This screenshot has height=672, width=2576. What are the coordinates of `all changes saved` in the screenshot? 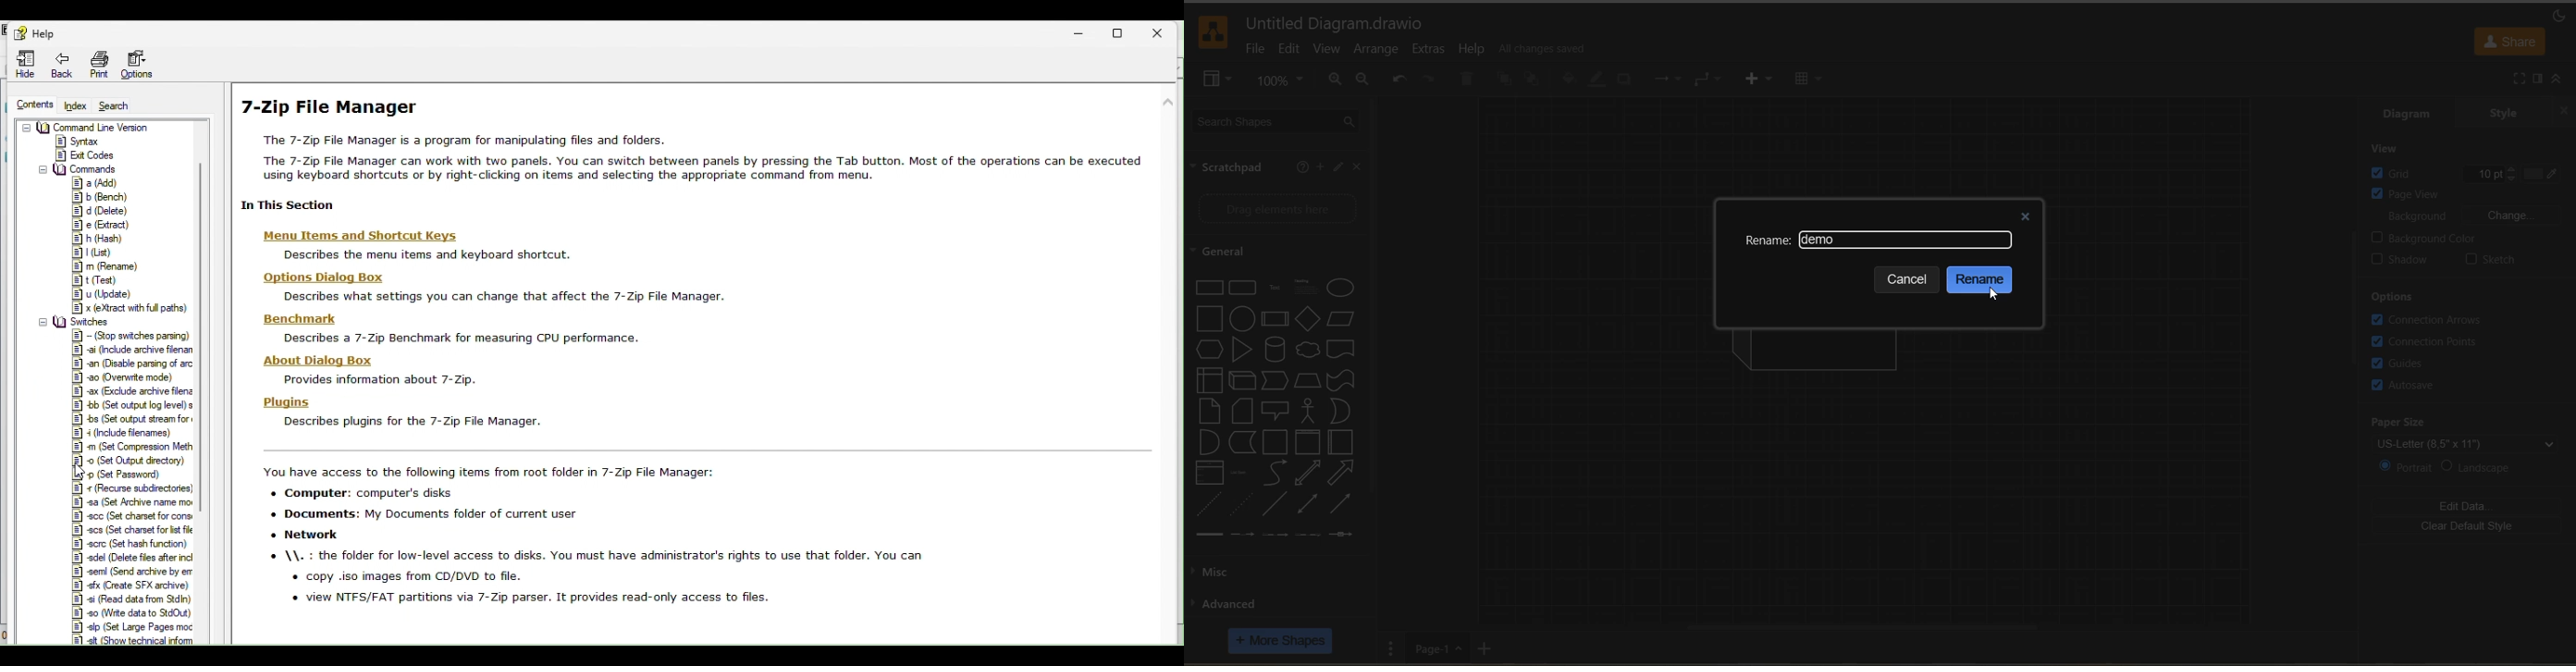 It's located at (1544, 47).